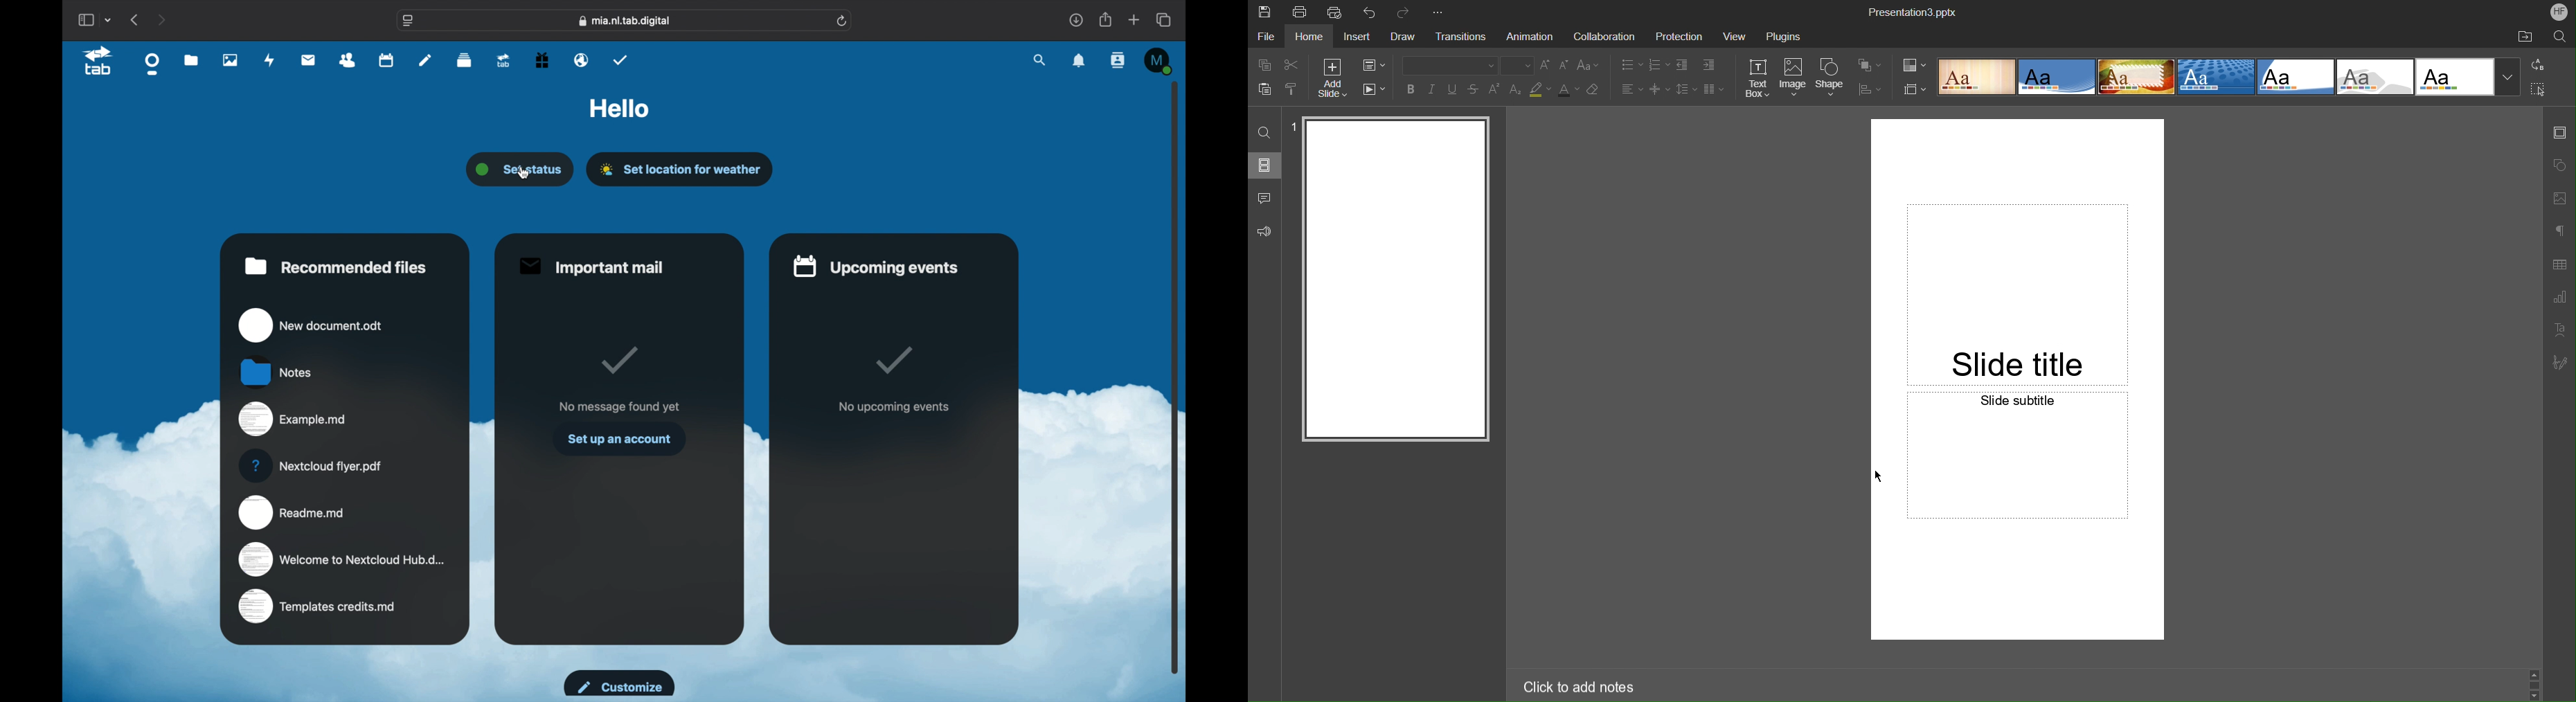  What do you see at coordinates (1782, 38) in the screenshot?
I see `Plugins` at bounding box center [1782, 38].